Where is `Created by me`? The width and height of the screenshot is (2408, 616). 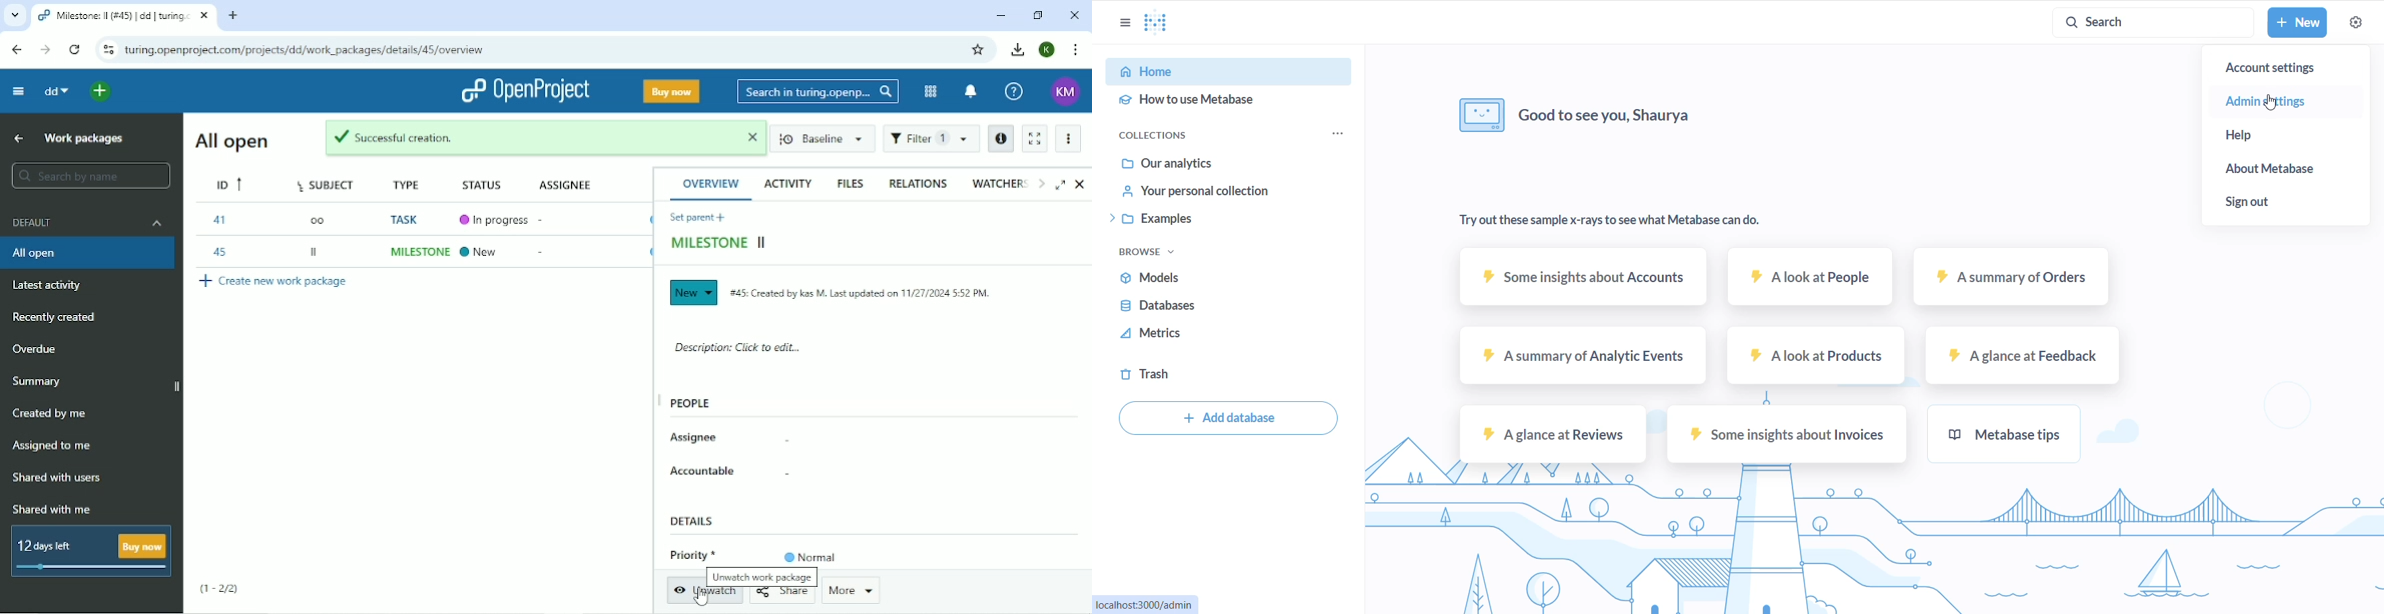 Created by me is located at coordinates (51, 414).